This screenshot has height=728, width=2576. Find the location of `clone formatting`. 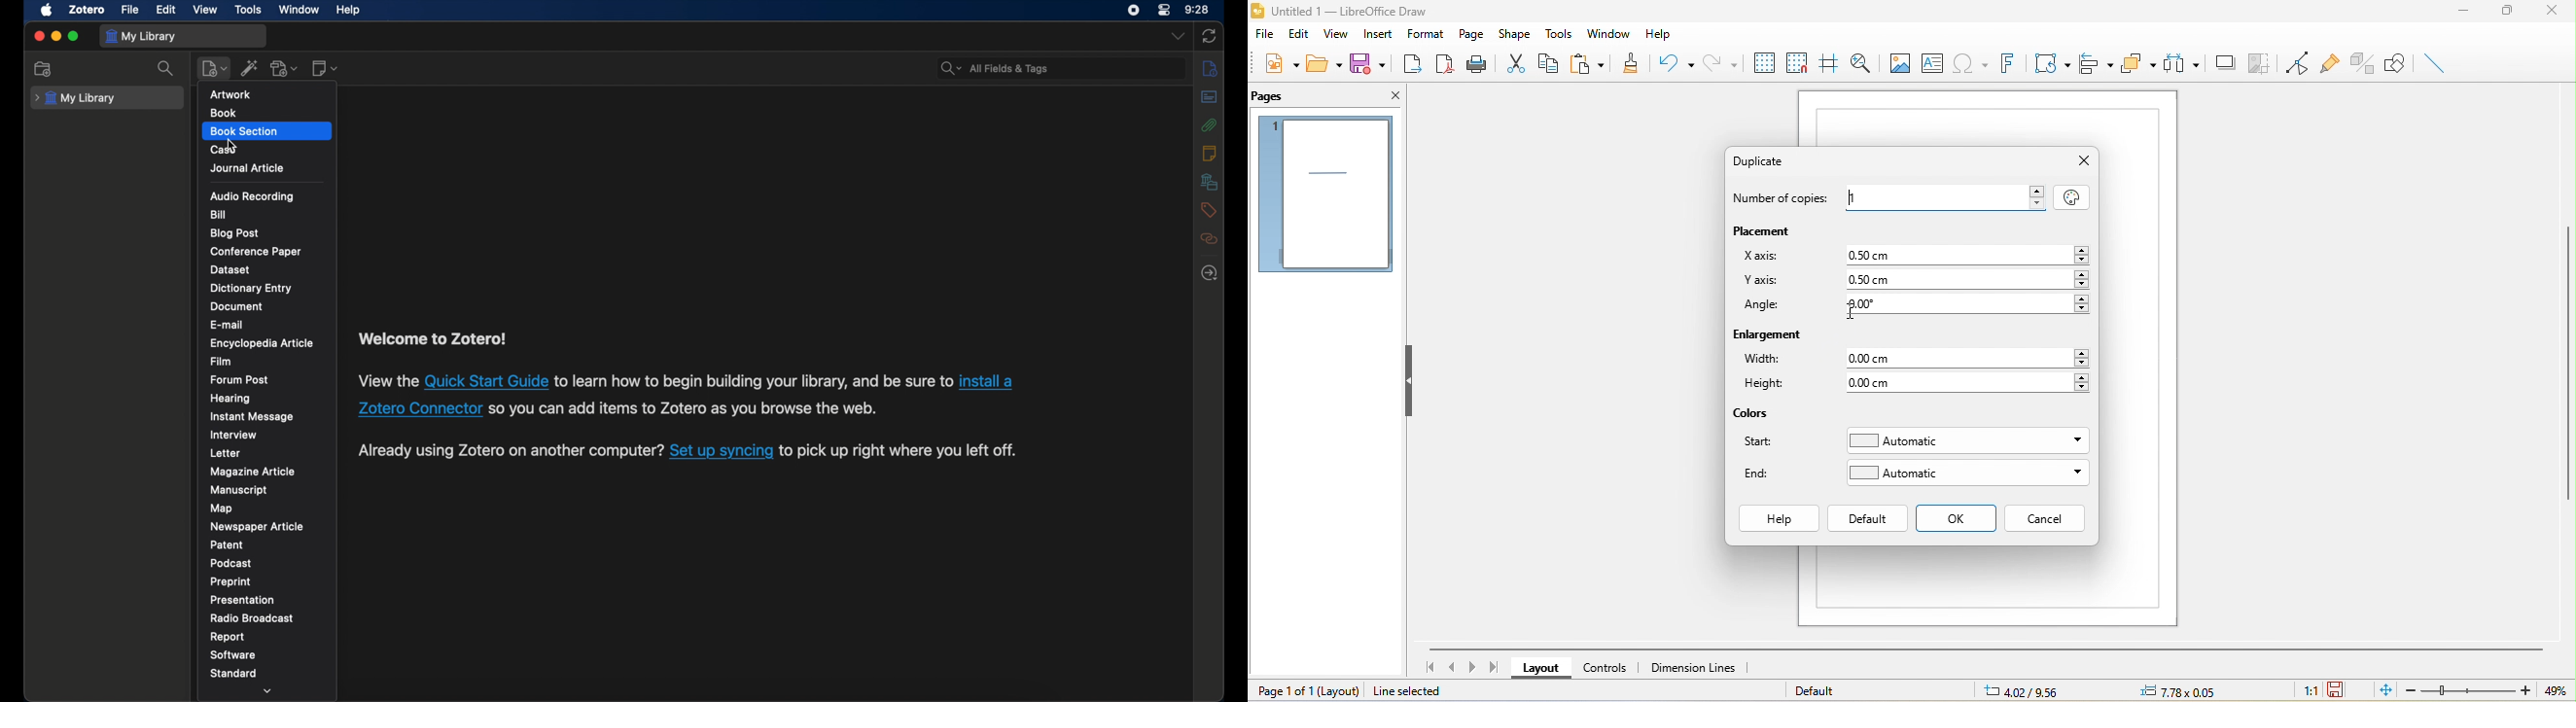

clone formatting is located at coordinates (1634, 61).